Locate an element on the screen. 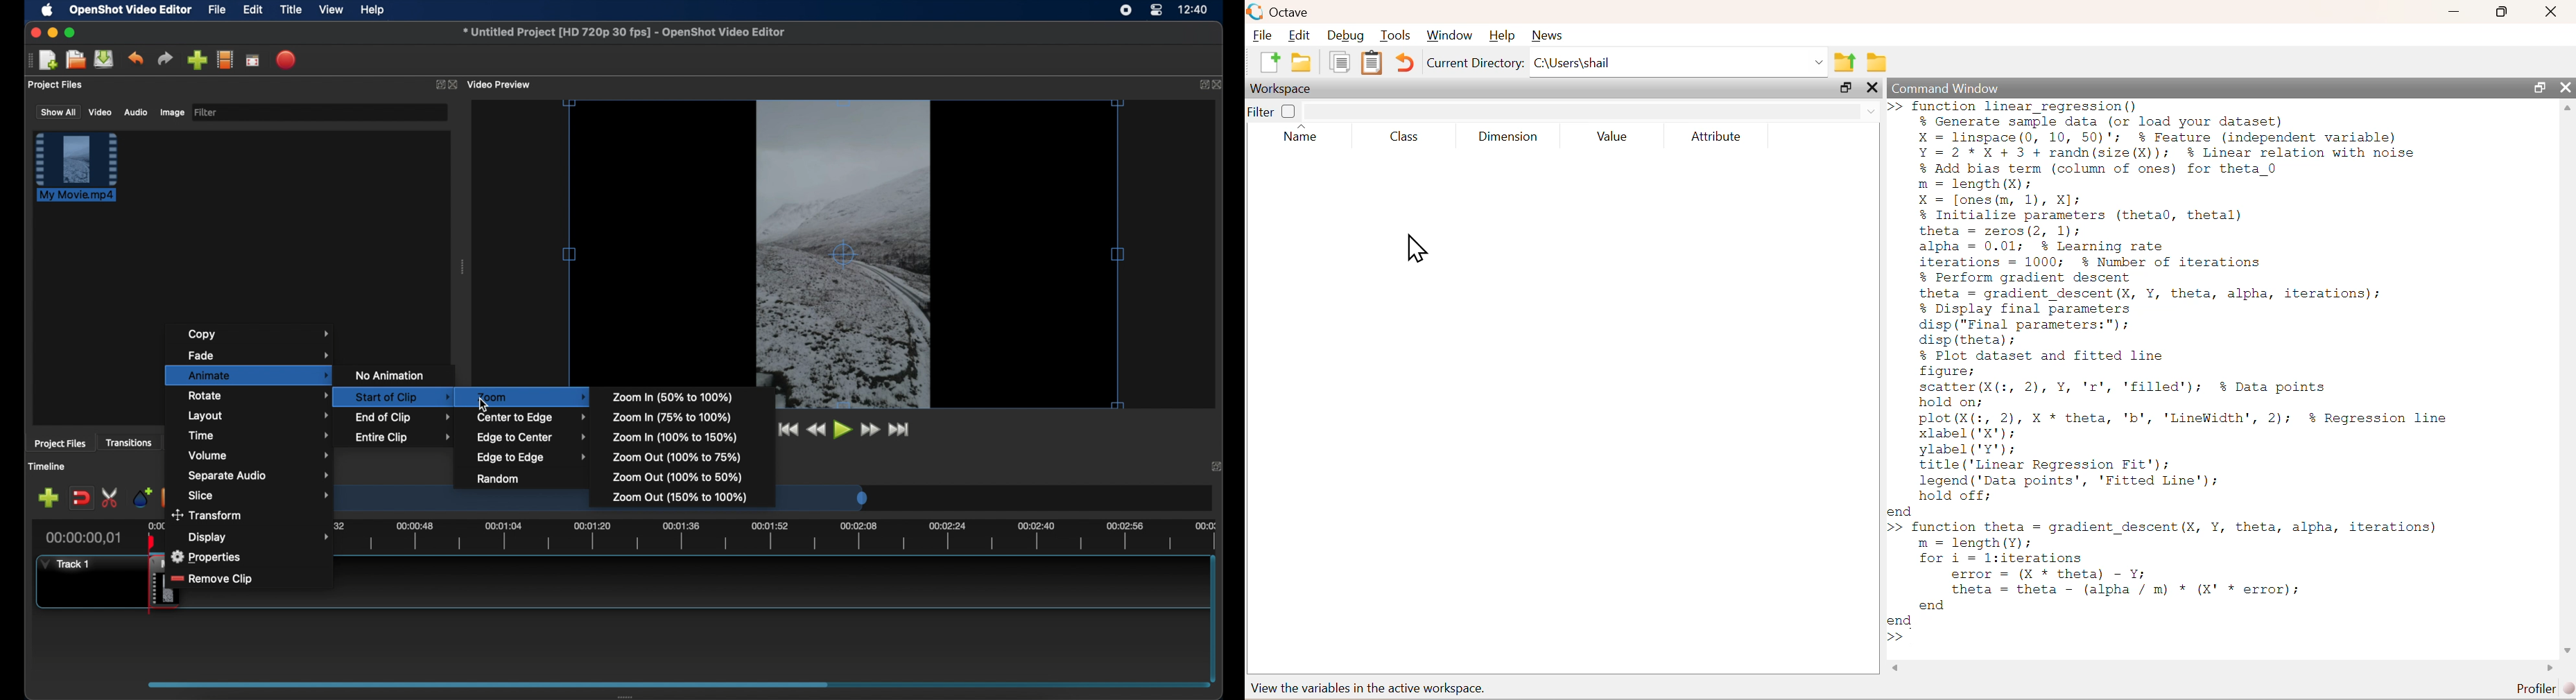 Image resolution: width=2576 pixels, height=700 pixels. video cursor is located at coordinates (843, 255).